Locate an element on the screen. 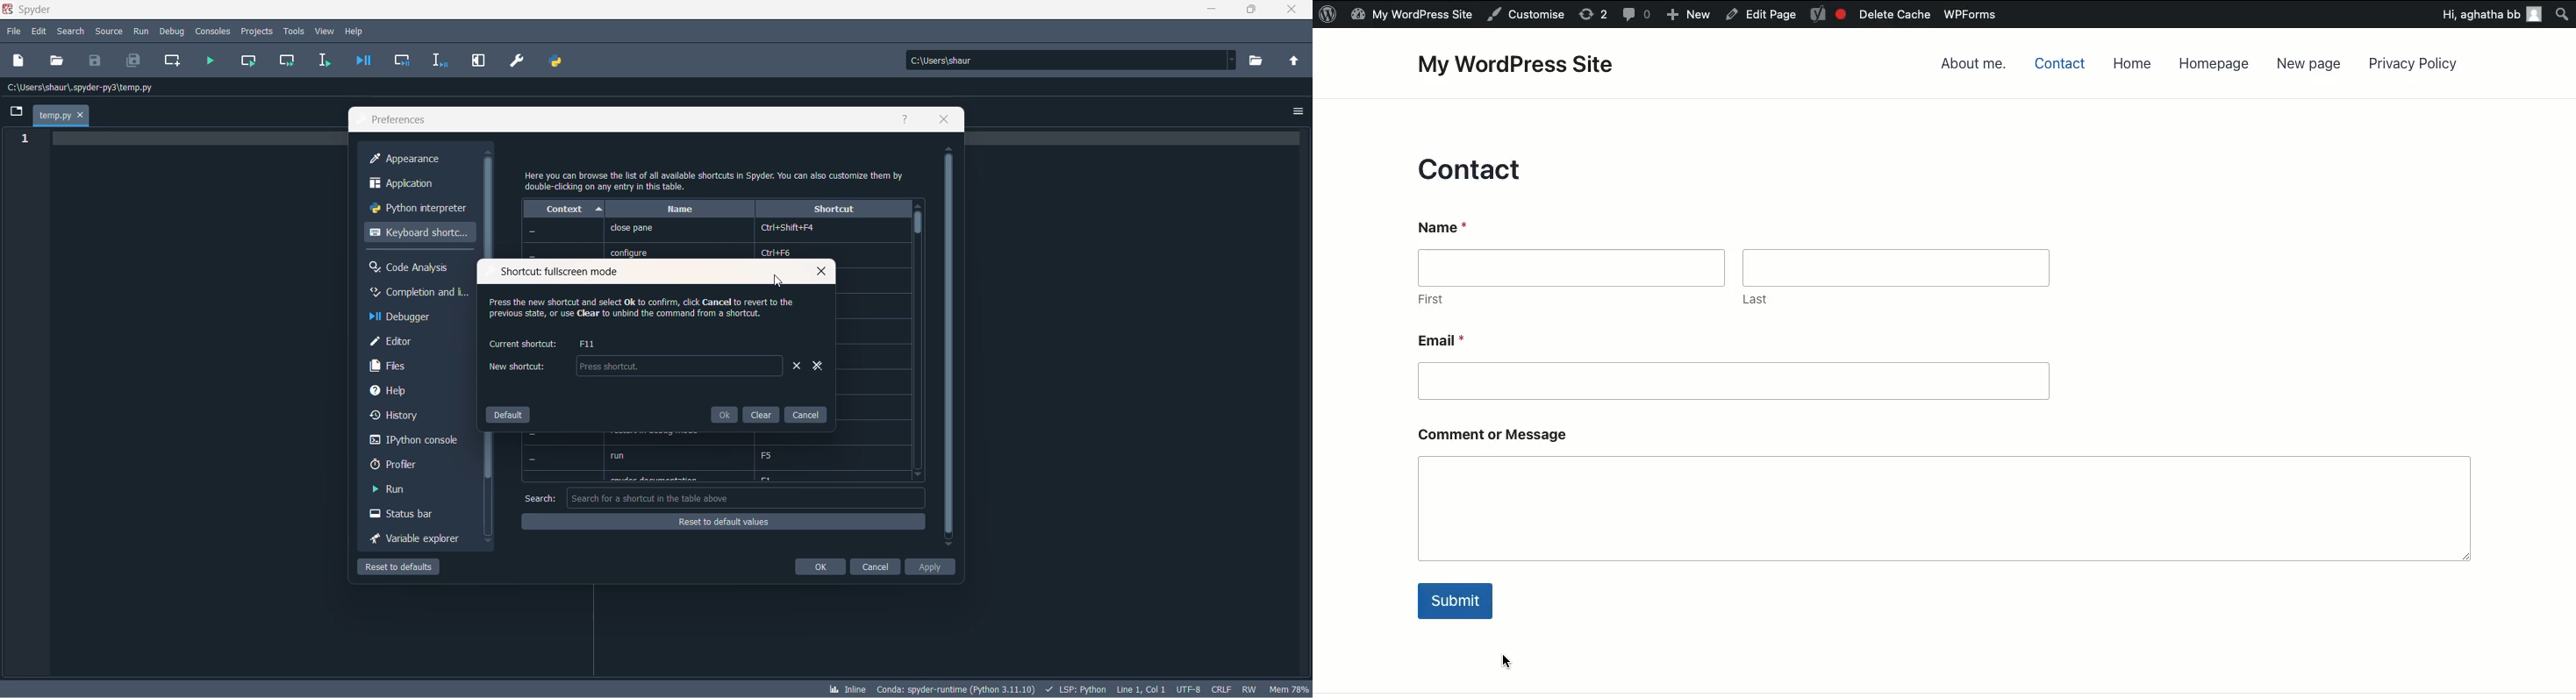 The image size is (2576, 700). scrollbar is located at coordinates (492, 209).